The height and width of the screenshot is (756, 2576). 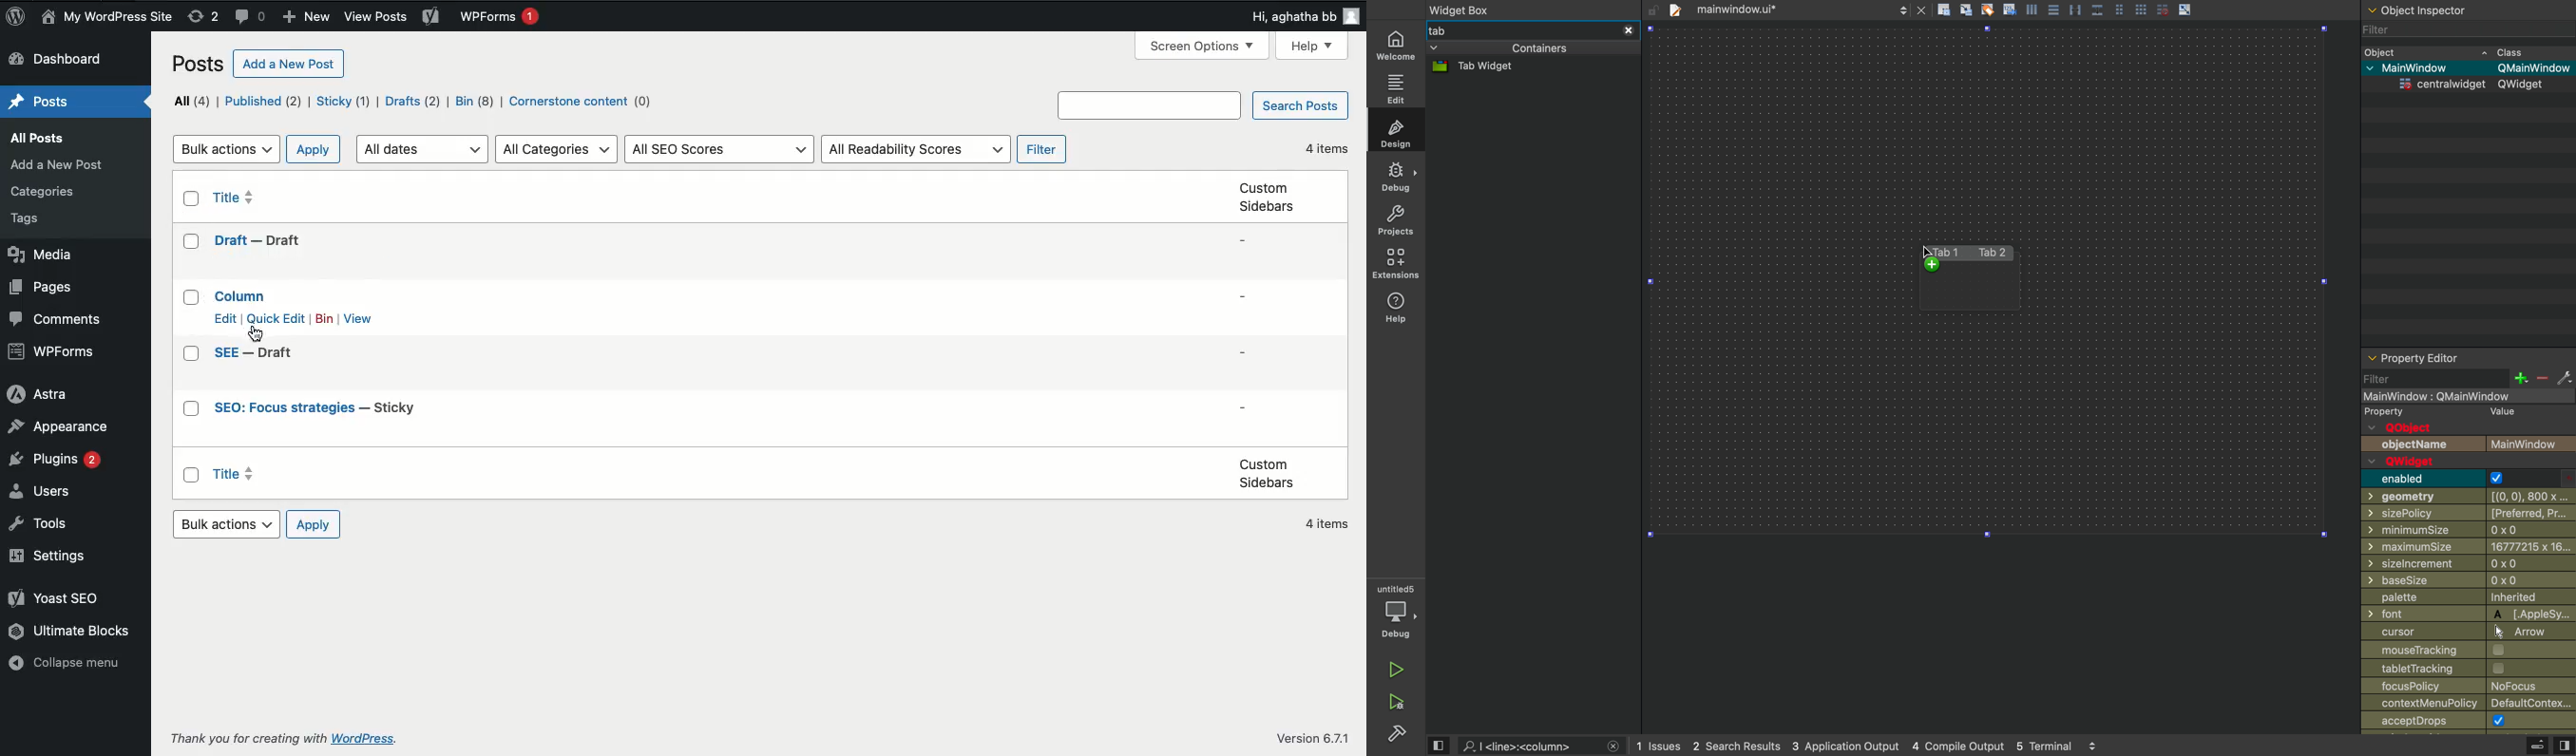 What do you see at coordinates (42, 194) in the screenshot?
I see `` at bounding box center [42, 194].